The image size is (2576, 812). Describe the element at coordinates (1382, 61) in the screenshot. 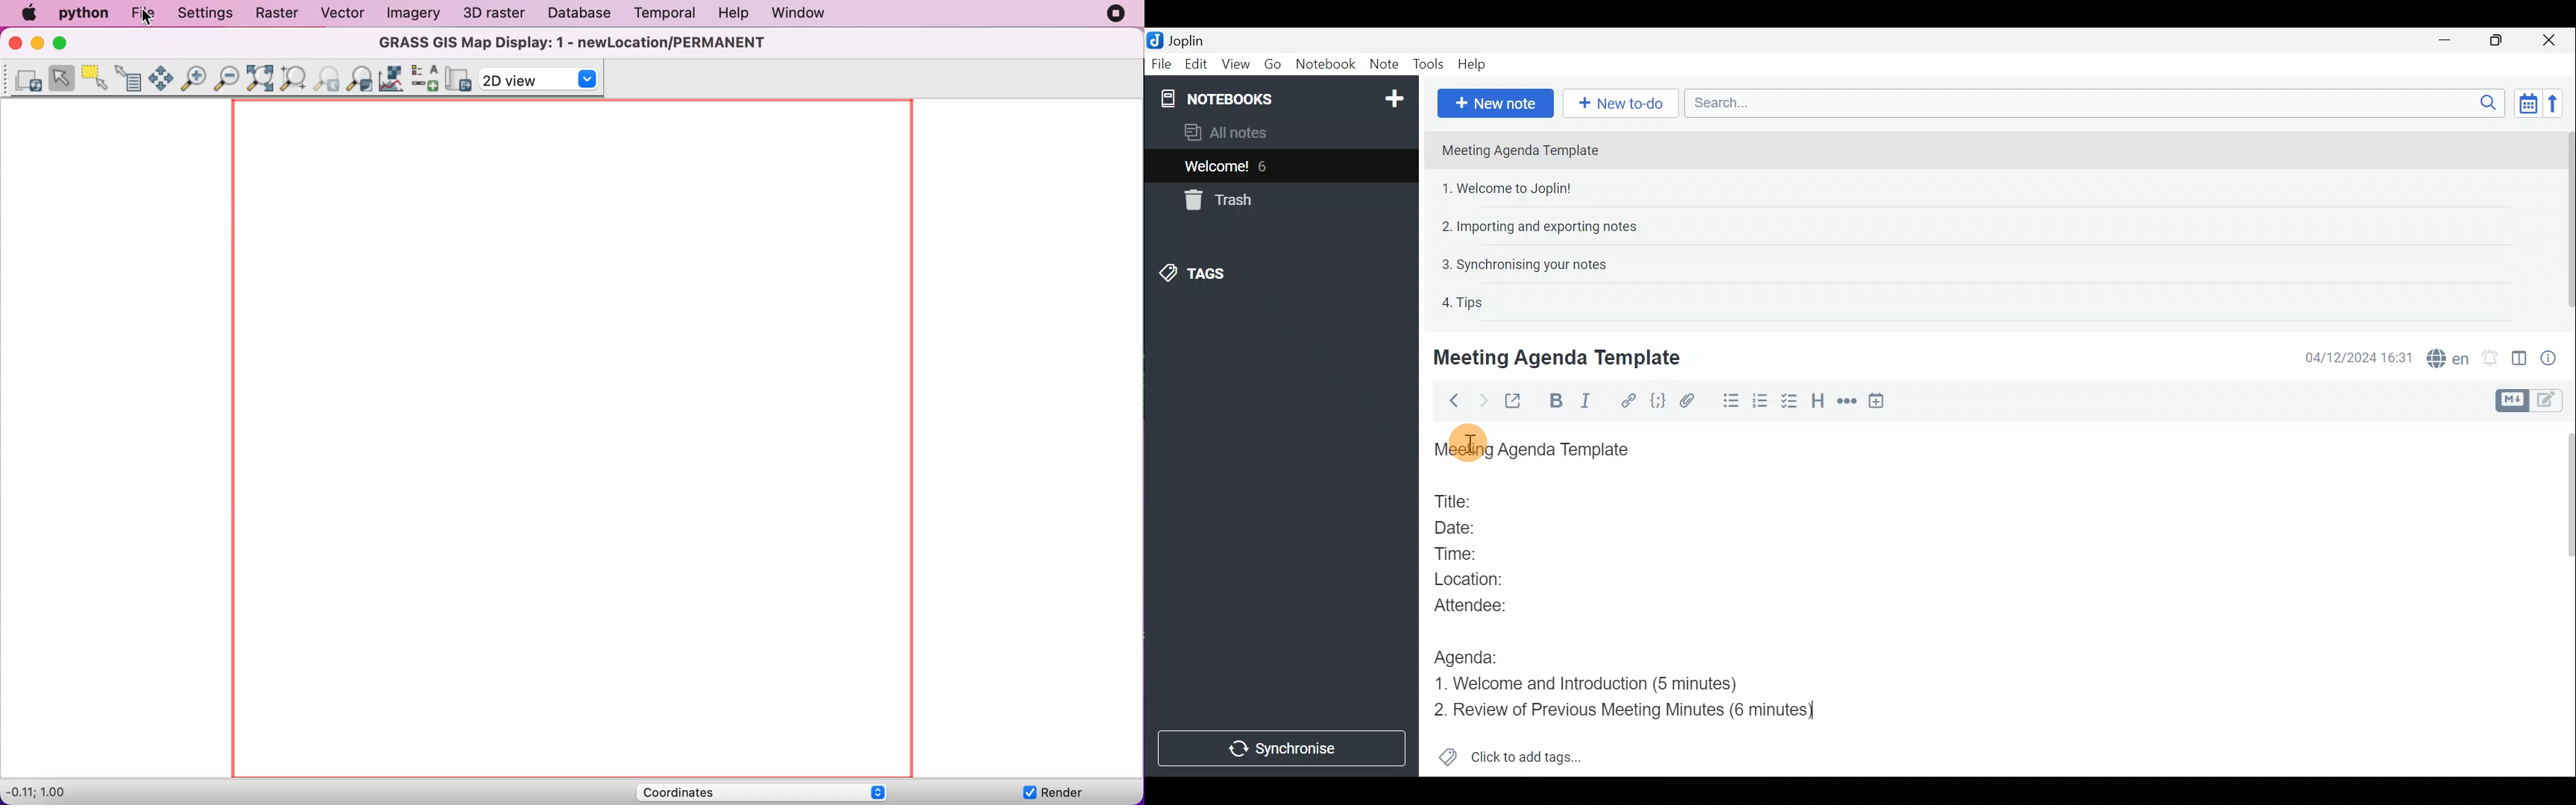

I see `Note` at that location.